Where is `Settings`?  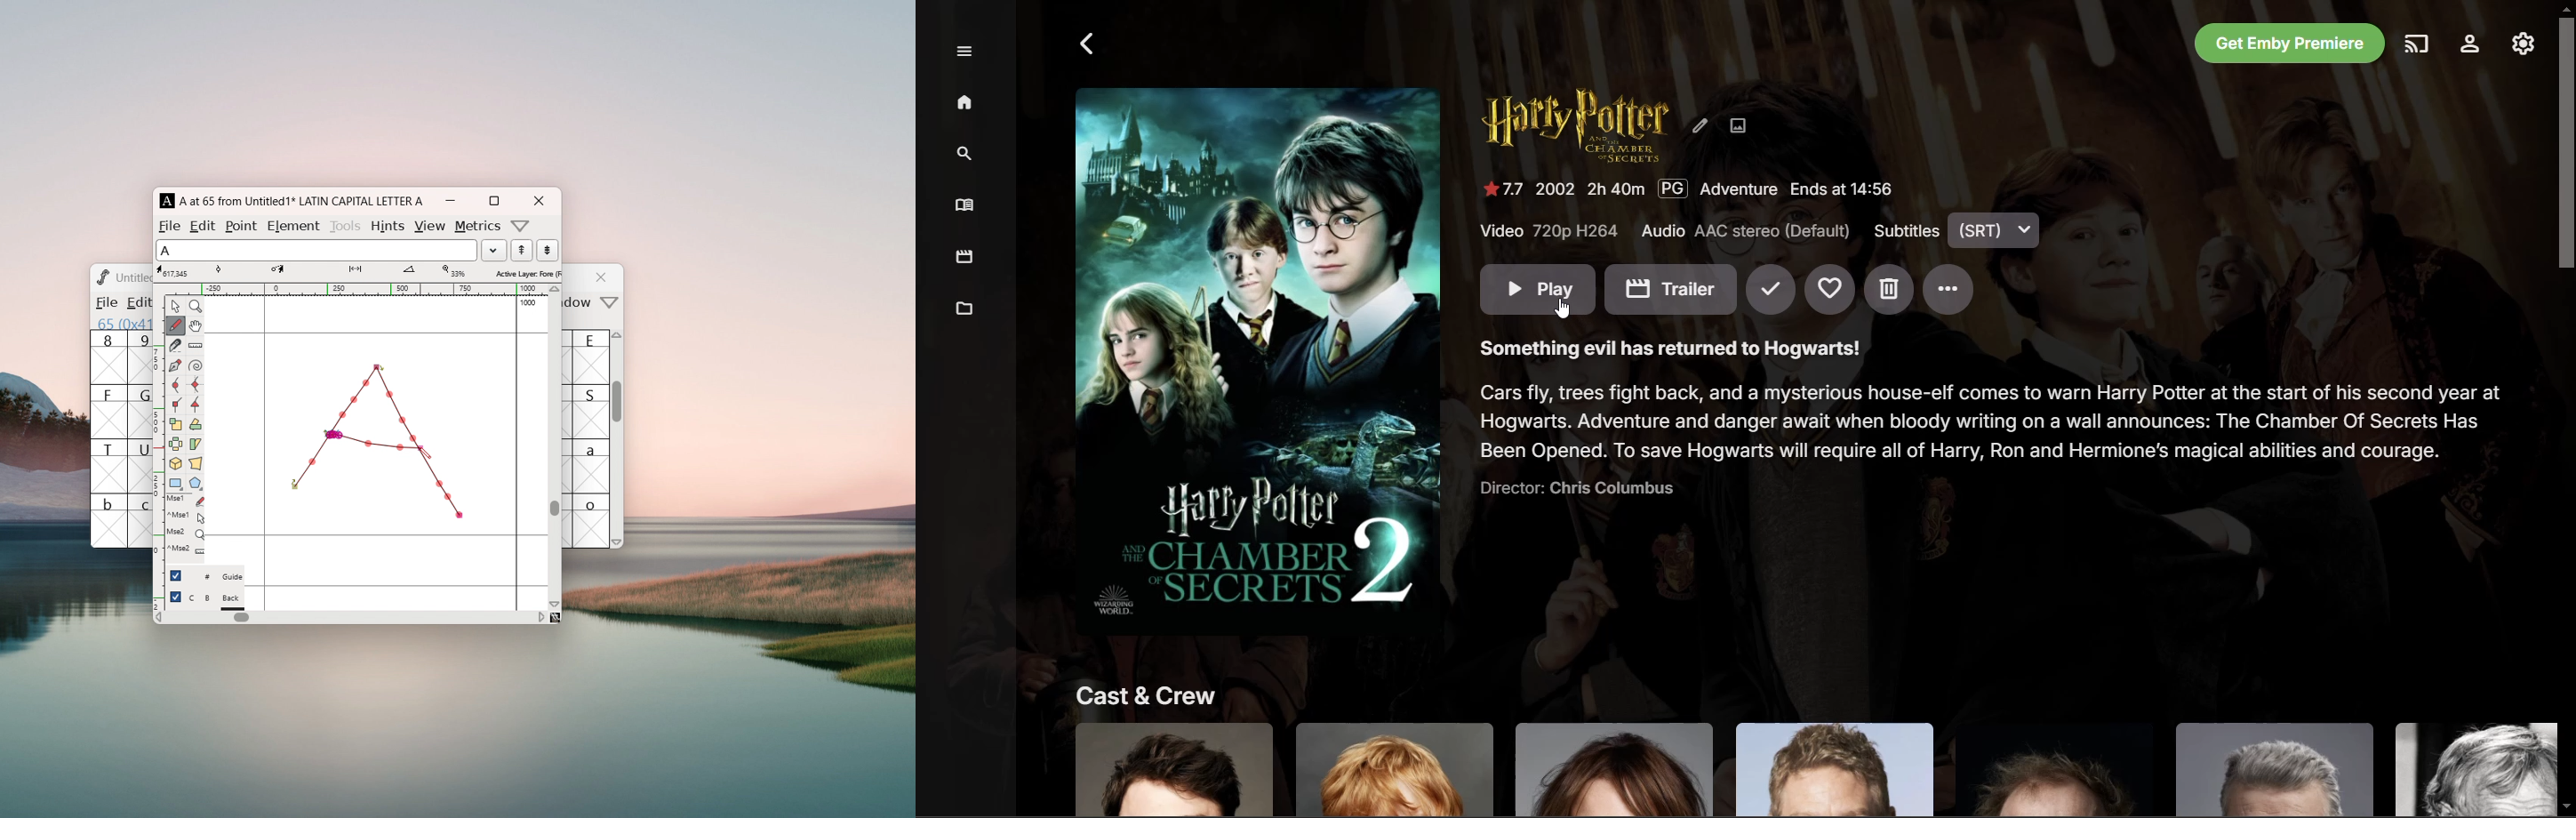 Settings is located at coordinates (2468, 46).